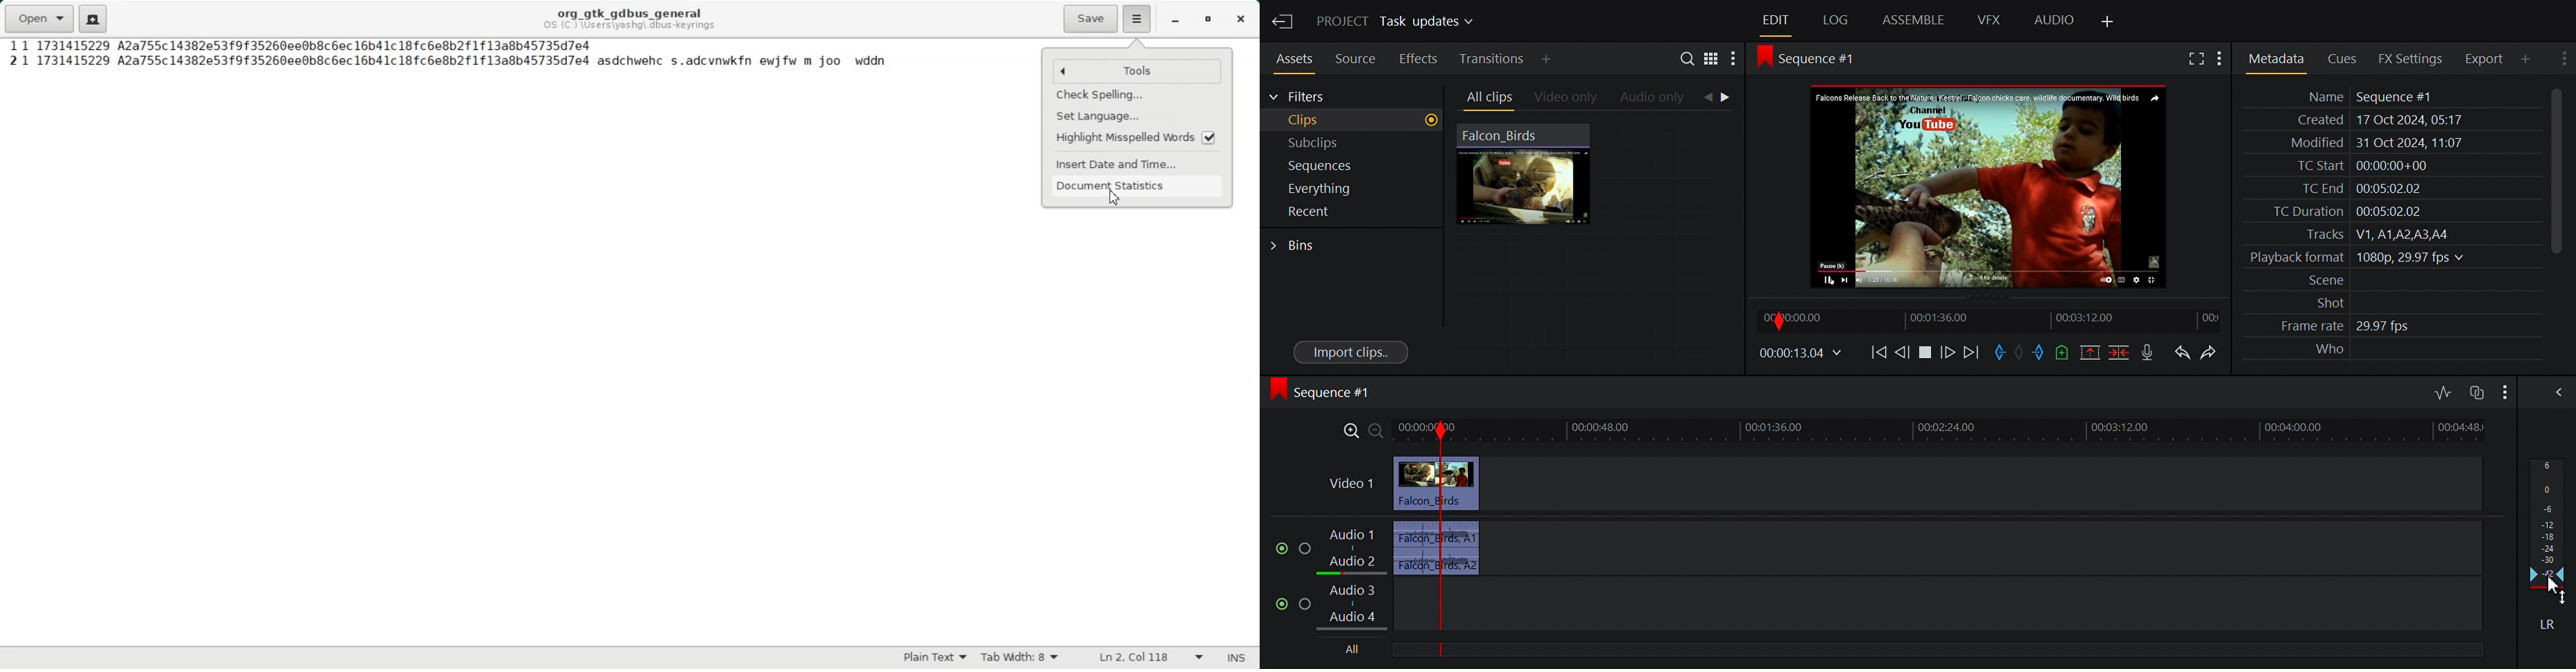 This screenshot has width=2576, height=672. I want to click on Clip Thumbnail, so click(1596, 241).